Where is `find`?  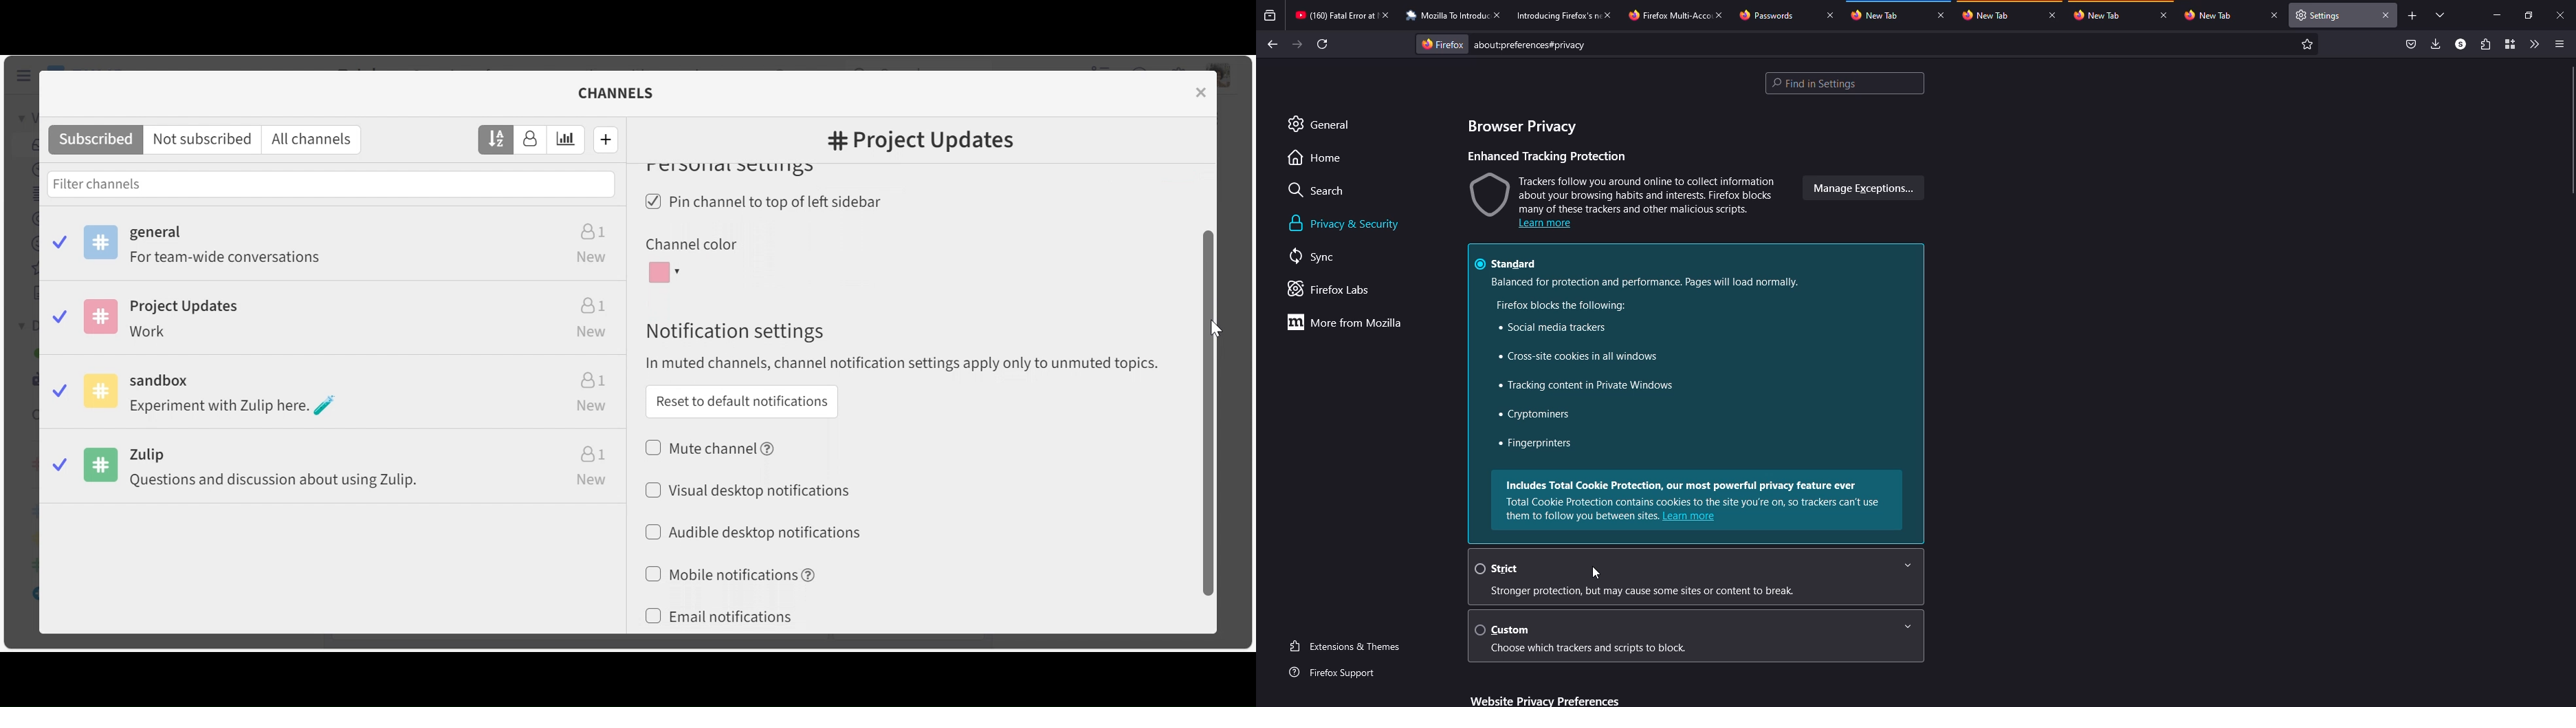
find is located at coordinates (1845, 83).